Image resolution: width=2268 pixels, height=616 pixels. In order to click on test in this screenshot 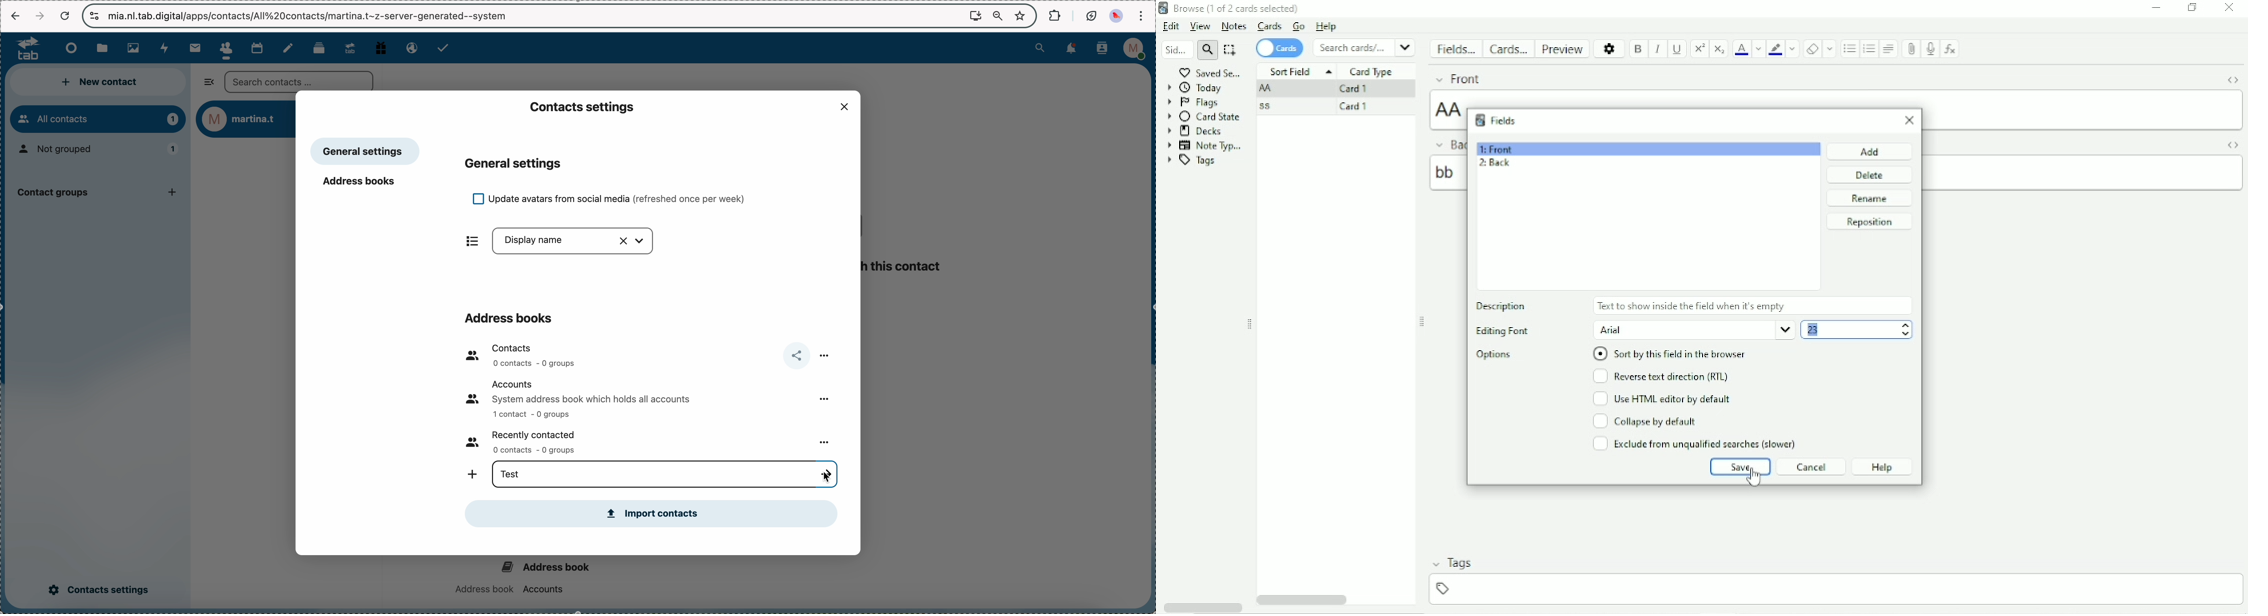, I will do `click(510, 473)`.